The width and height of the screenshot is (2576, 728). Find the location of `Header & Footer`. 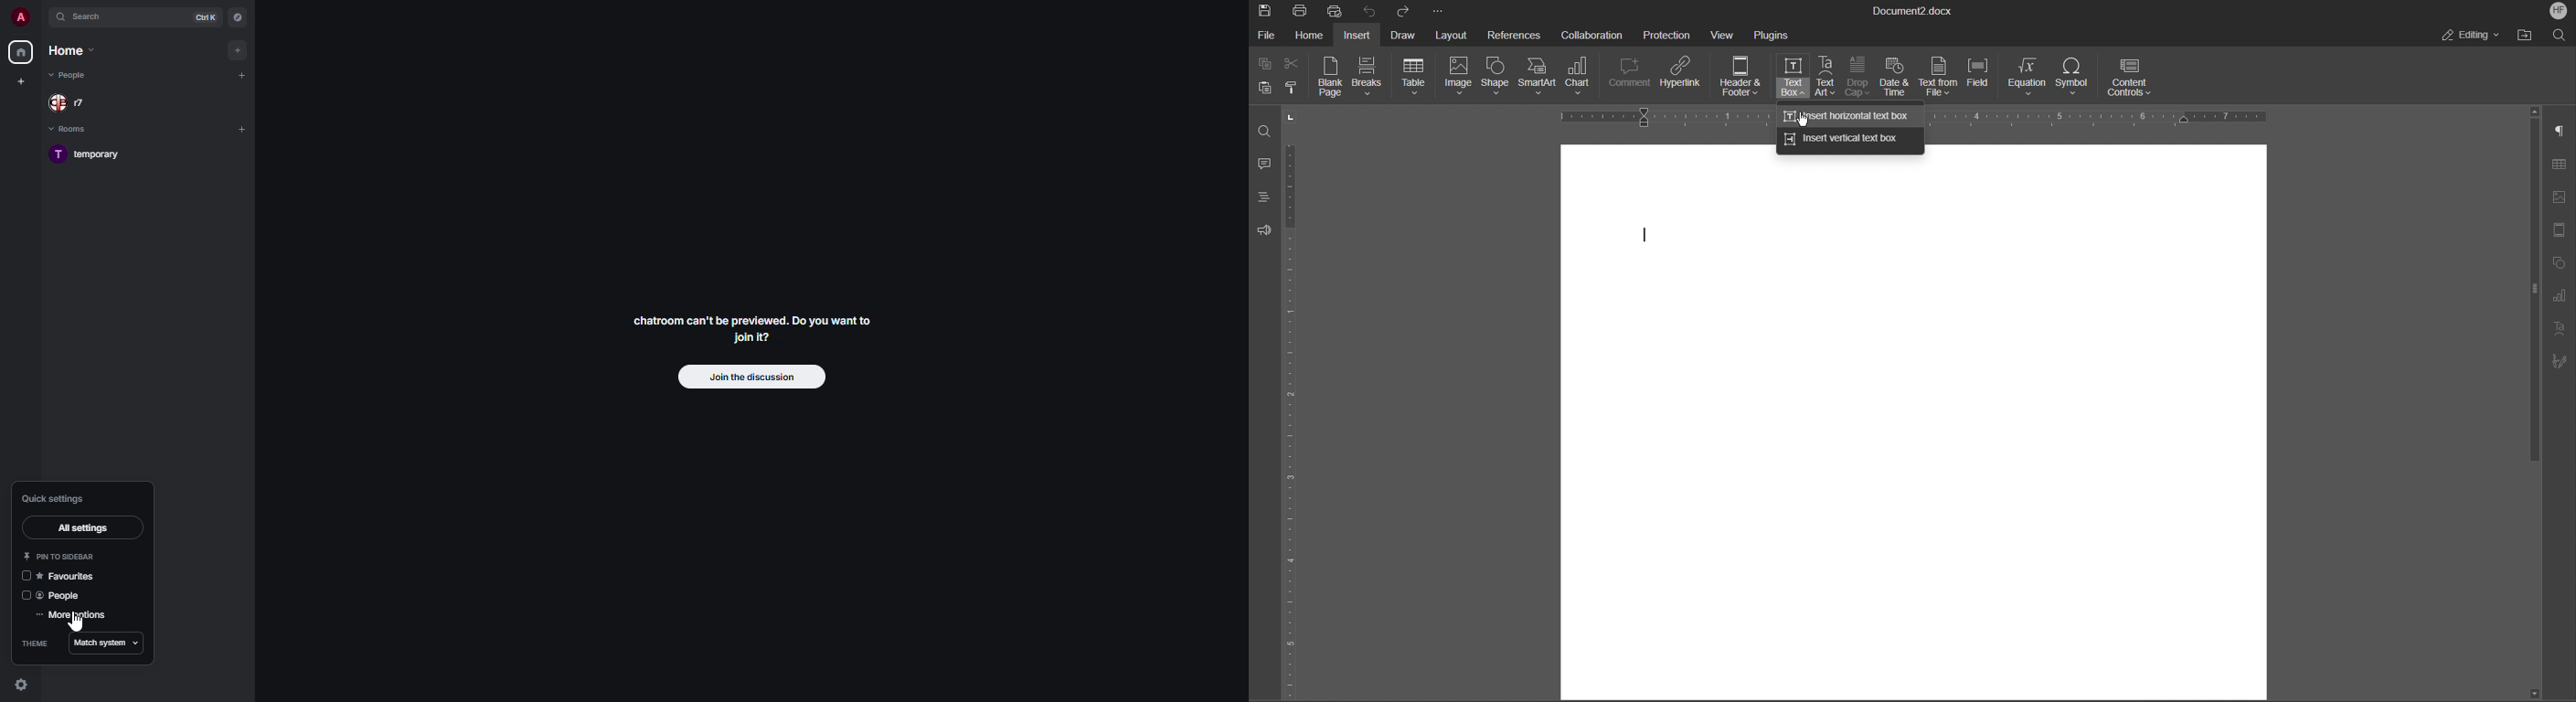

Header & Footer is located at coordinates (1742, 78).